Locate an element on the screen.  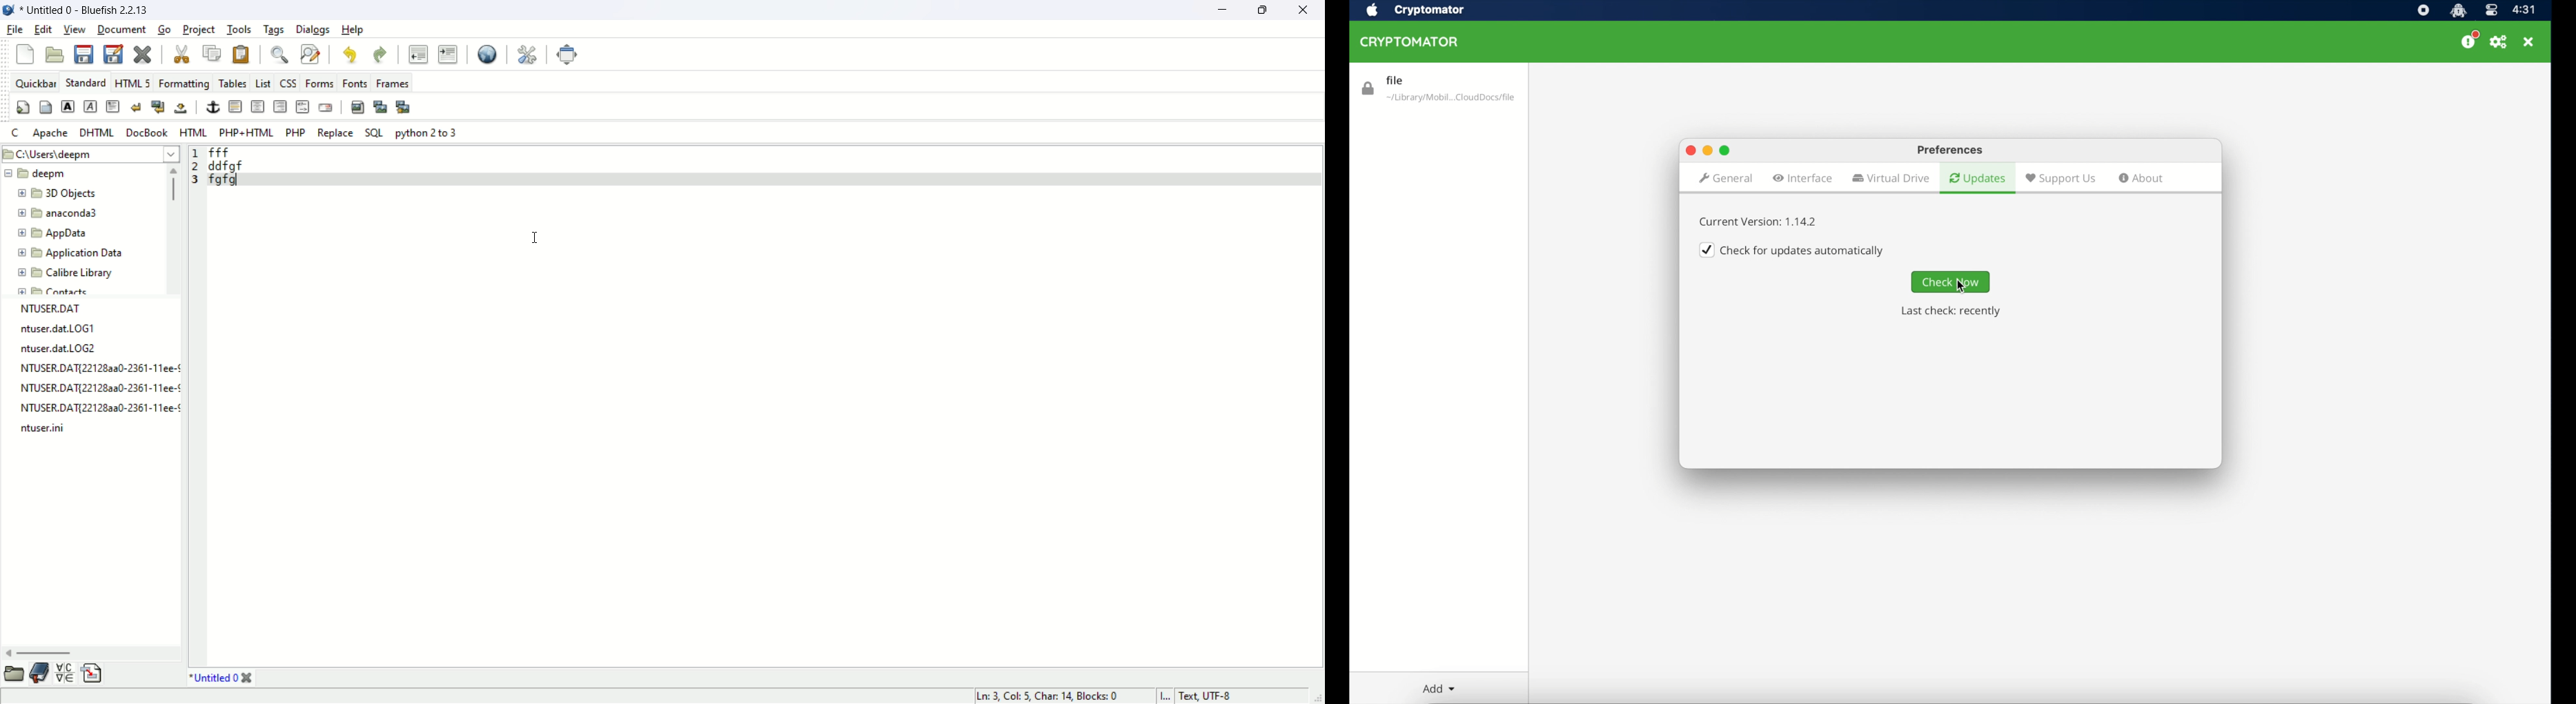
paragraph is located at coordinates (111, 106).